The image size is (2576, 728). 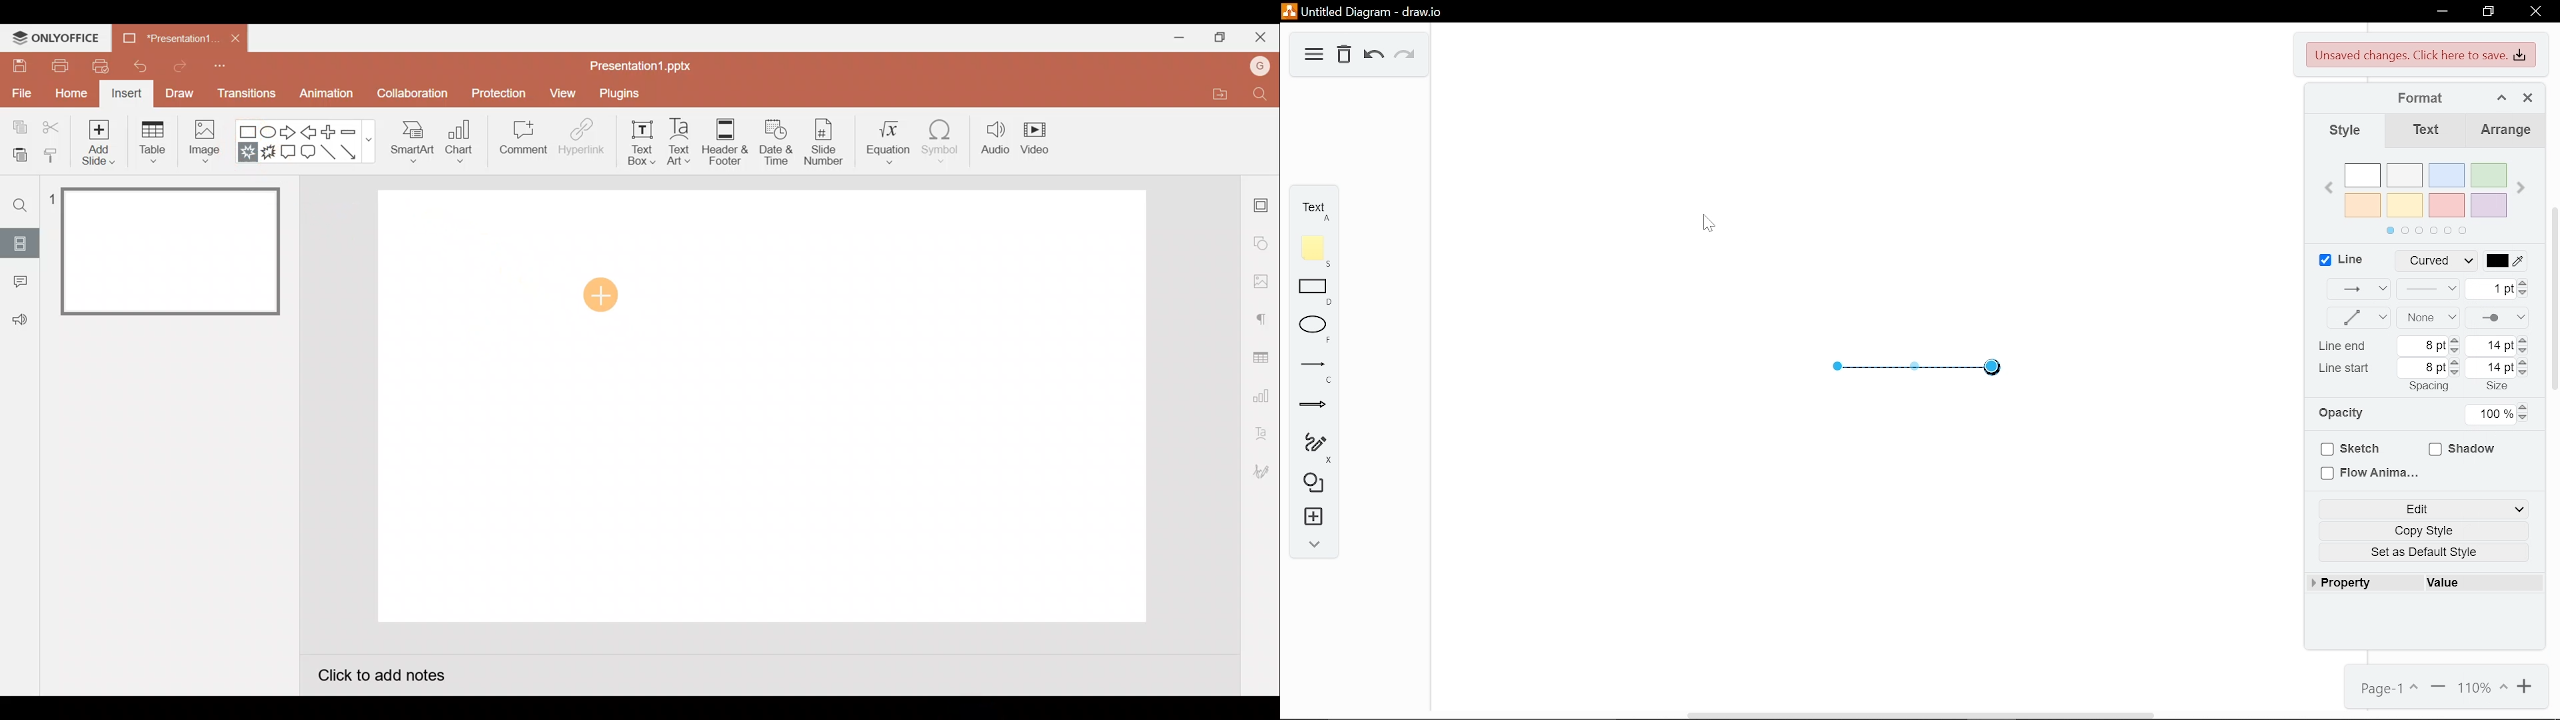 What do you see at coordinates (1313, 485) in the screenshot?
I see `Shapes` at bounding box center [1313, 485].